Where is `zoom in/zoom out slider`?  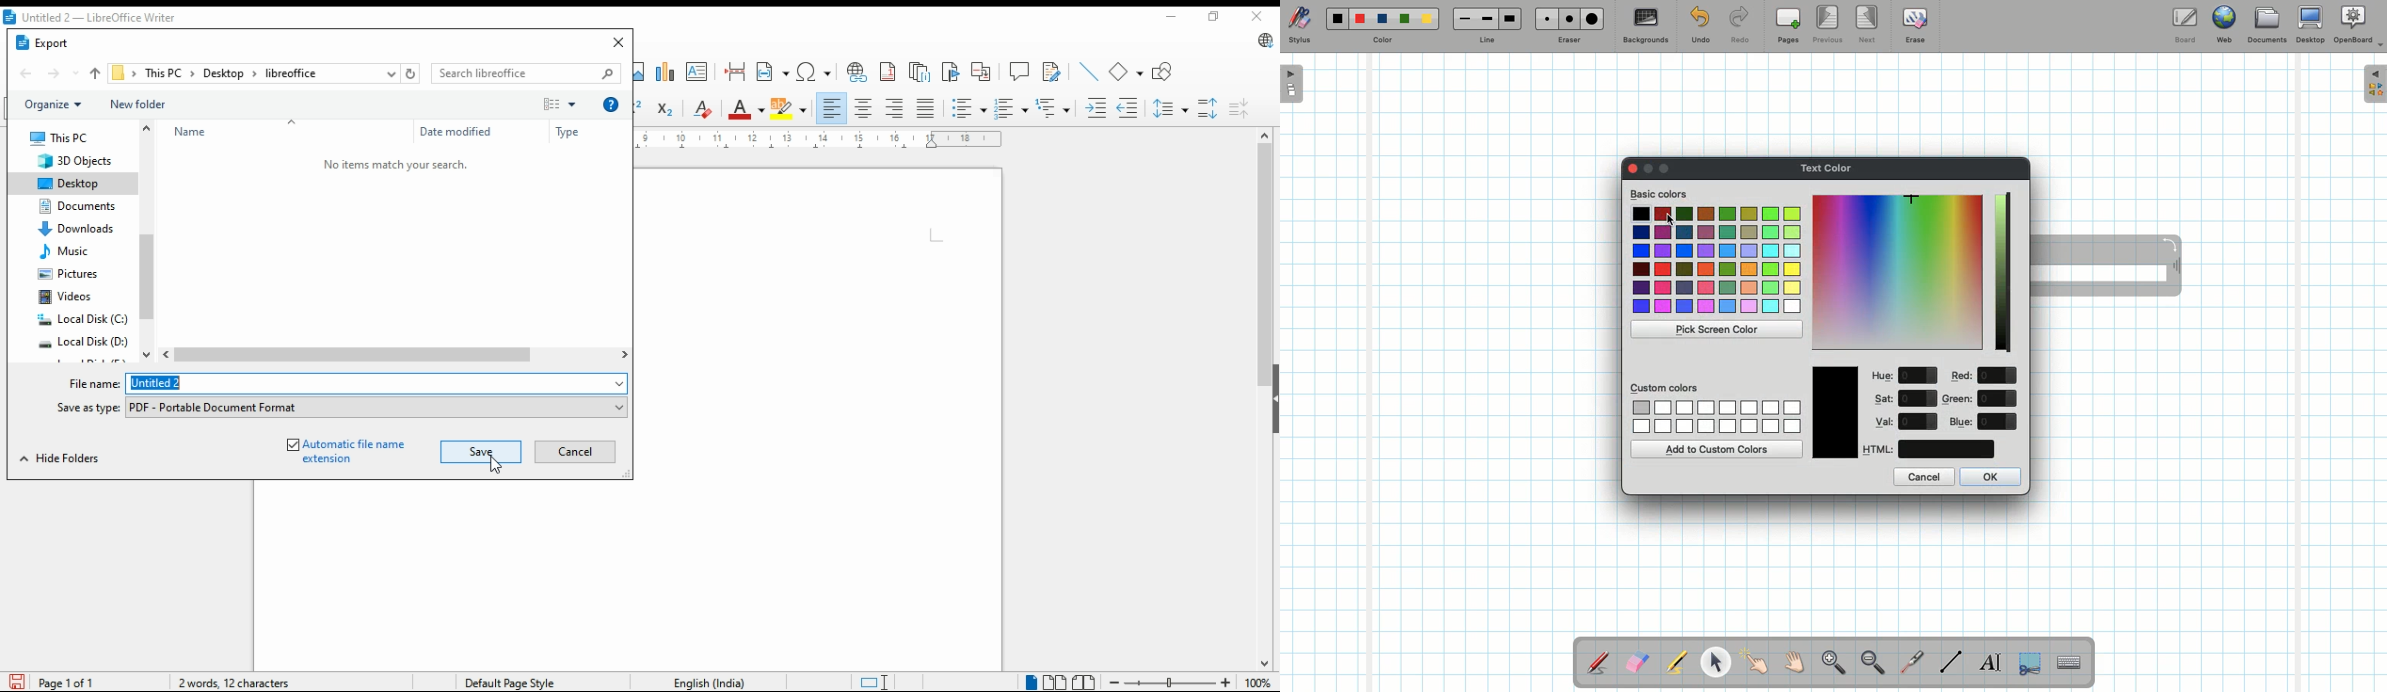
zoom in/zoom out slider is located at coordinates (1168, 683).